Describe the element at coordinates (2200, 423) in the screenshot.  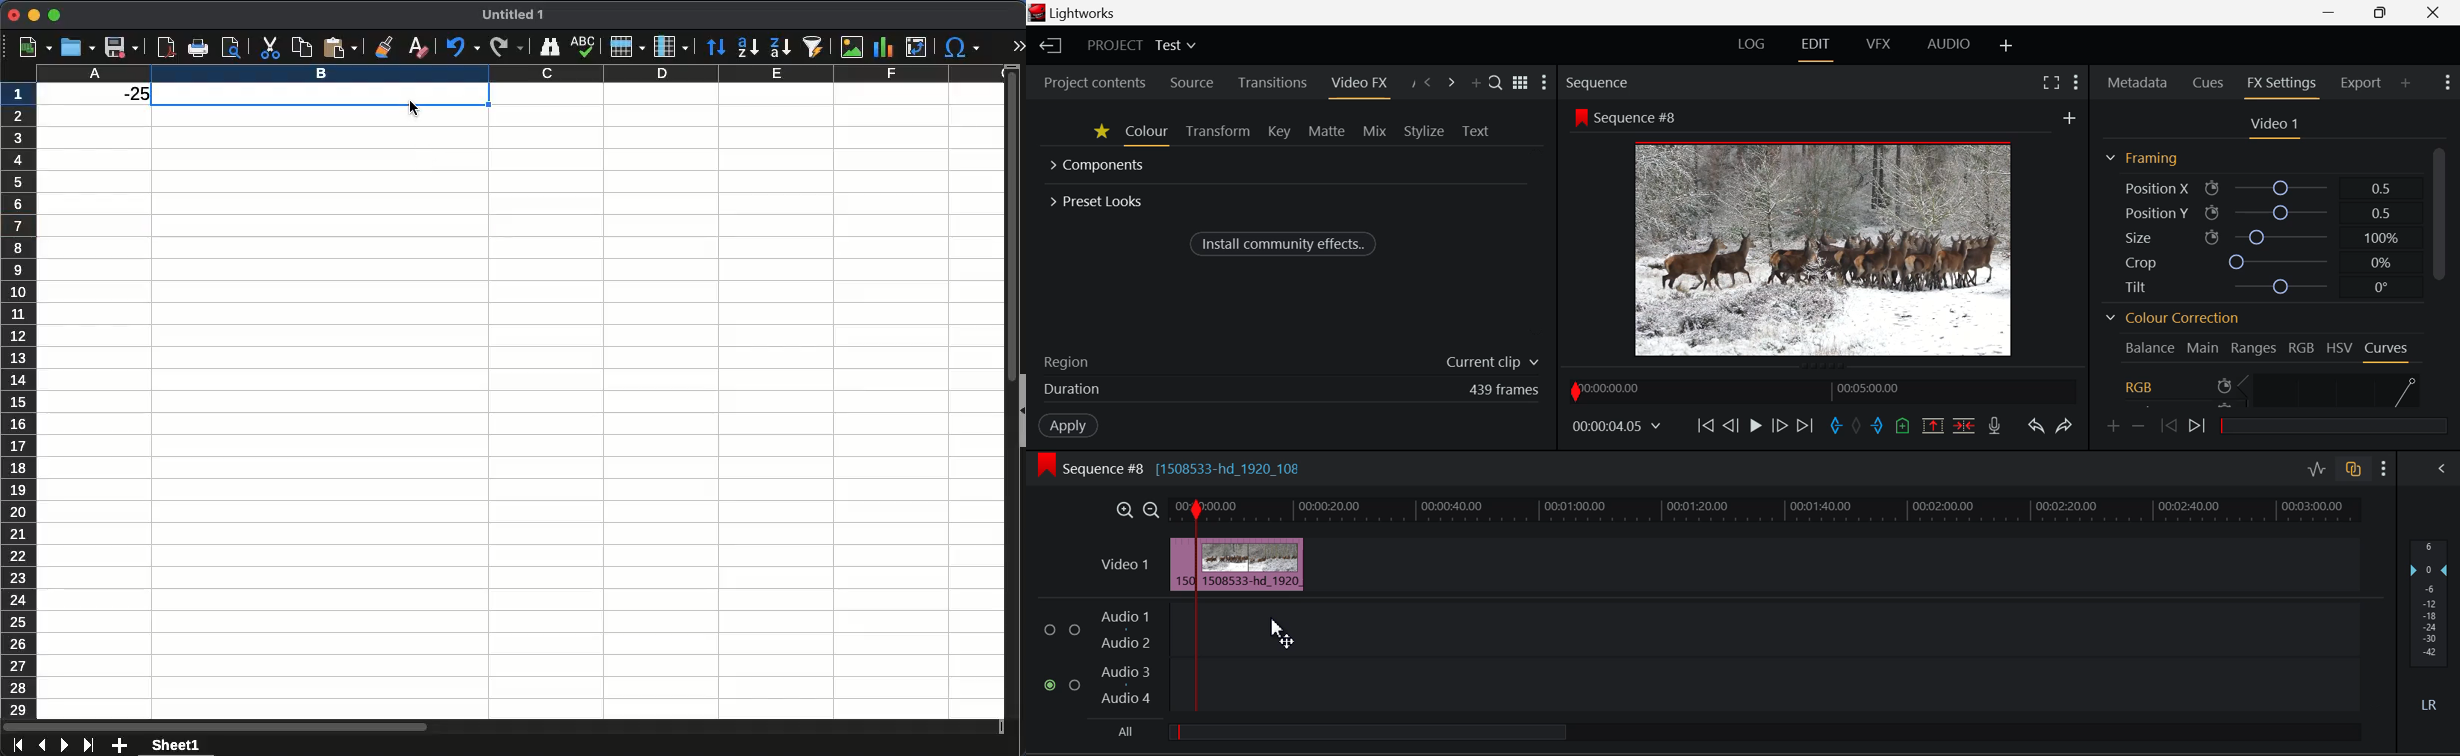
I see `Next keyframe` at that location.